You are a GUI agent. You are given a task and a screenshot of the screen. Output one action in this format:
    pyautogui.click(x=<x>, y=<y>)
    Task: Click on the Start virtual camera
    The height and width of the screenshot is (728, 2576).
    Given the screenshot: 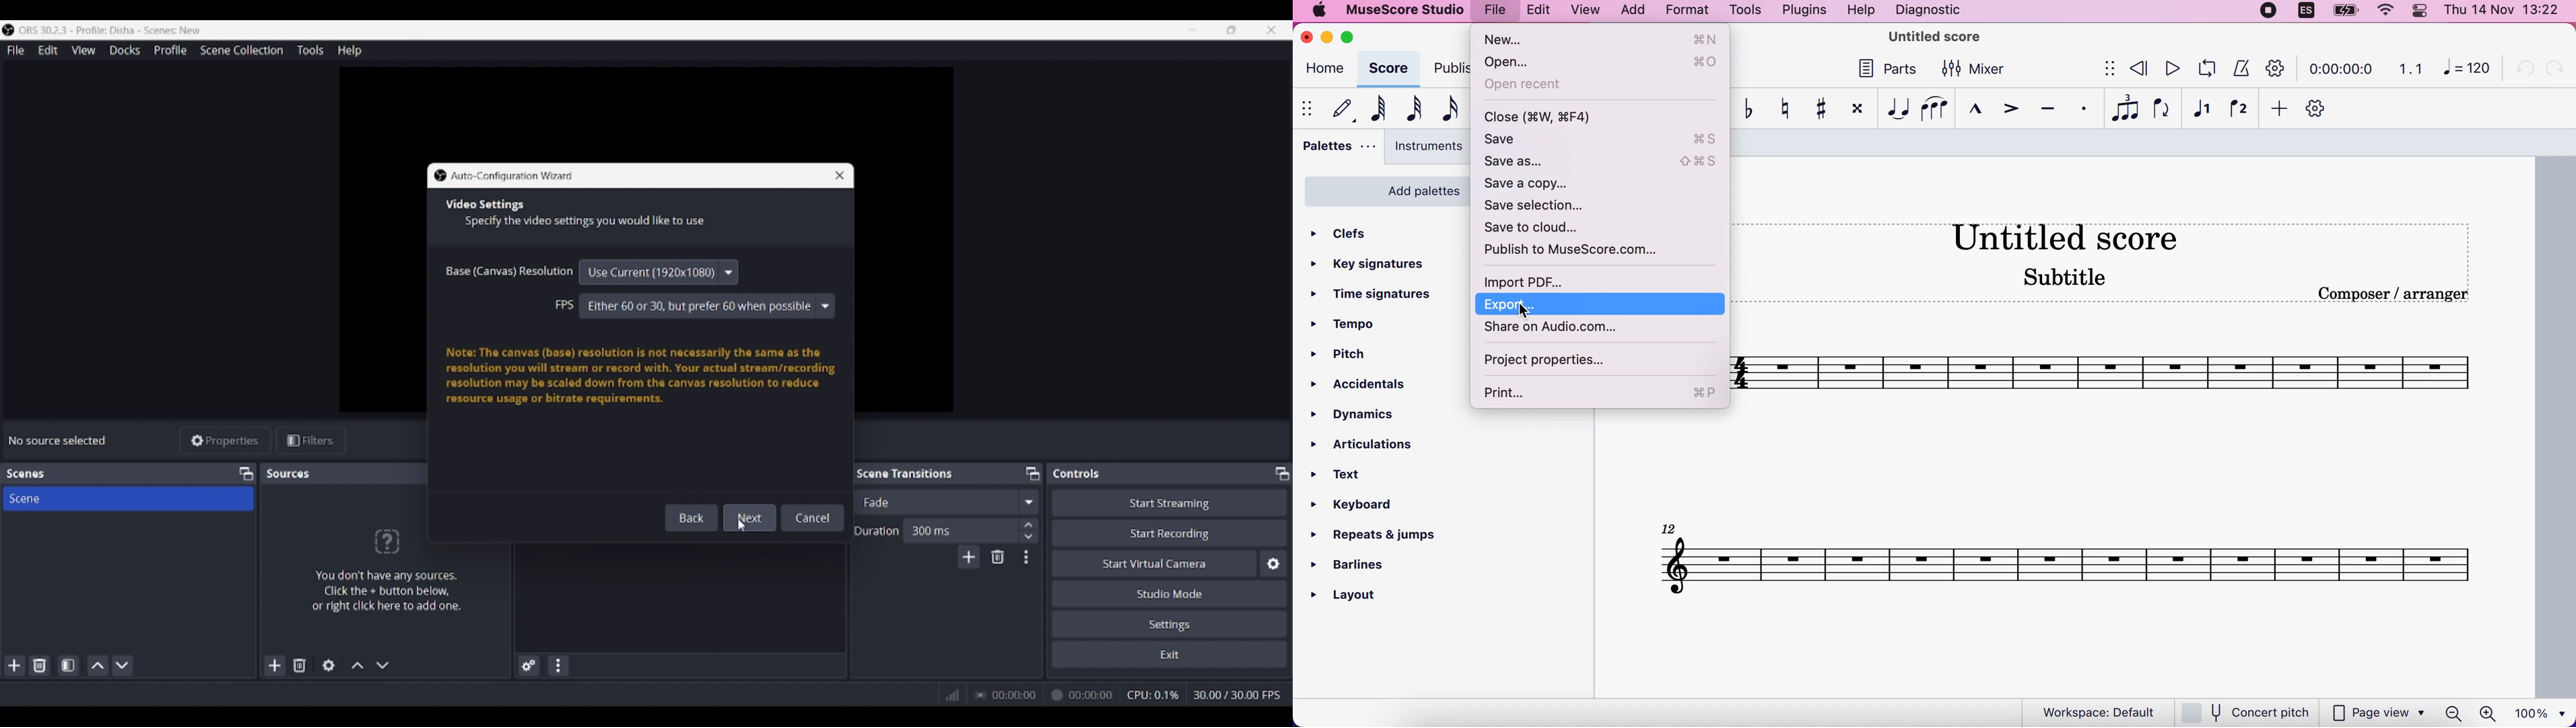 What is the action you would take?
    pyautogui.click(x=1154, y=563)
    